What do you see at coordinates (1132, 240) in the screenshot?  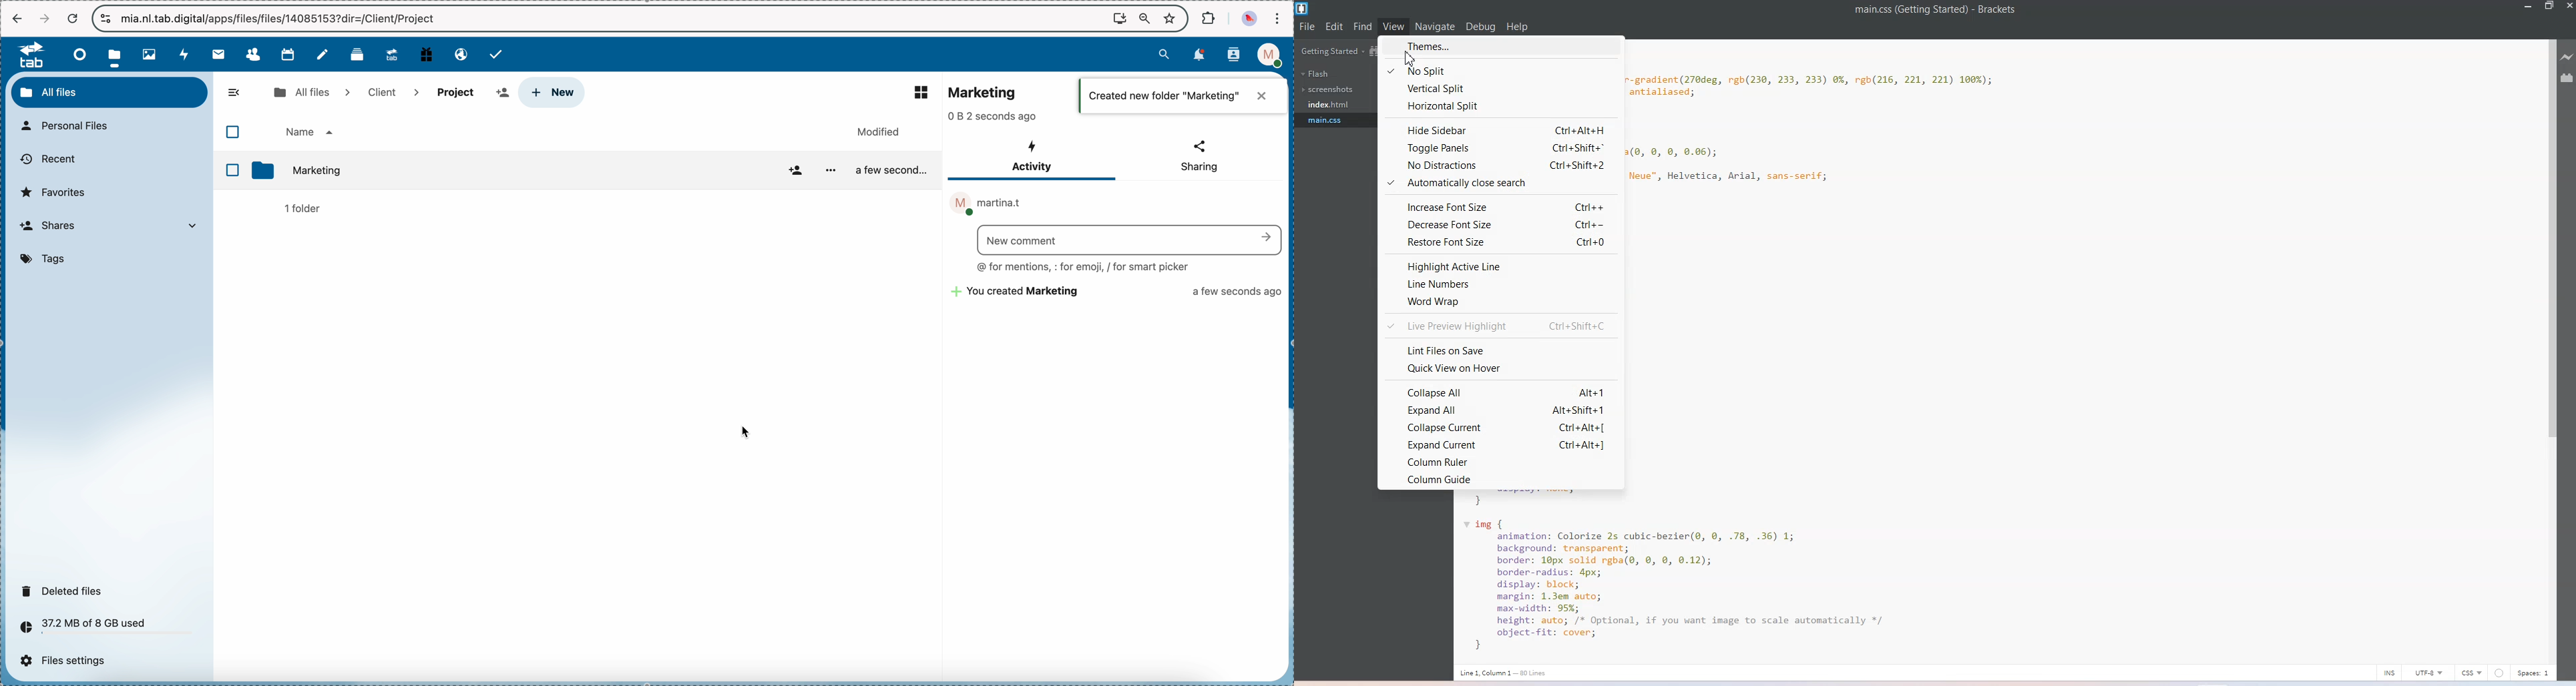 I see `new comment` at bounding box center [1132, 240].